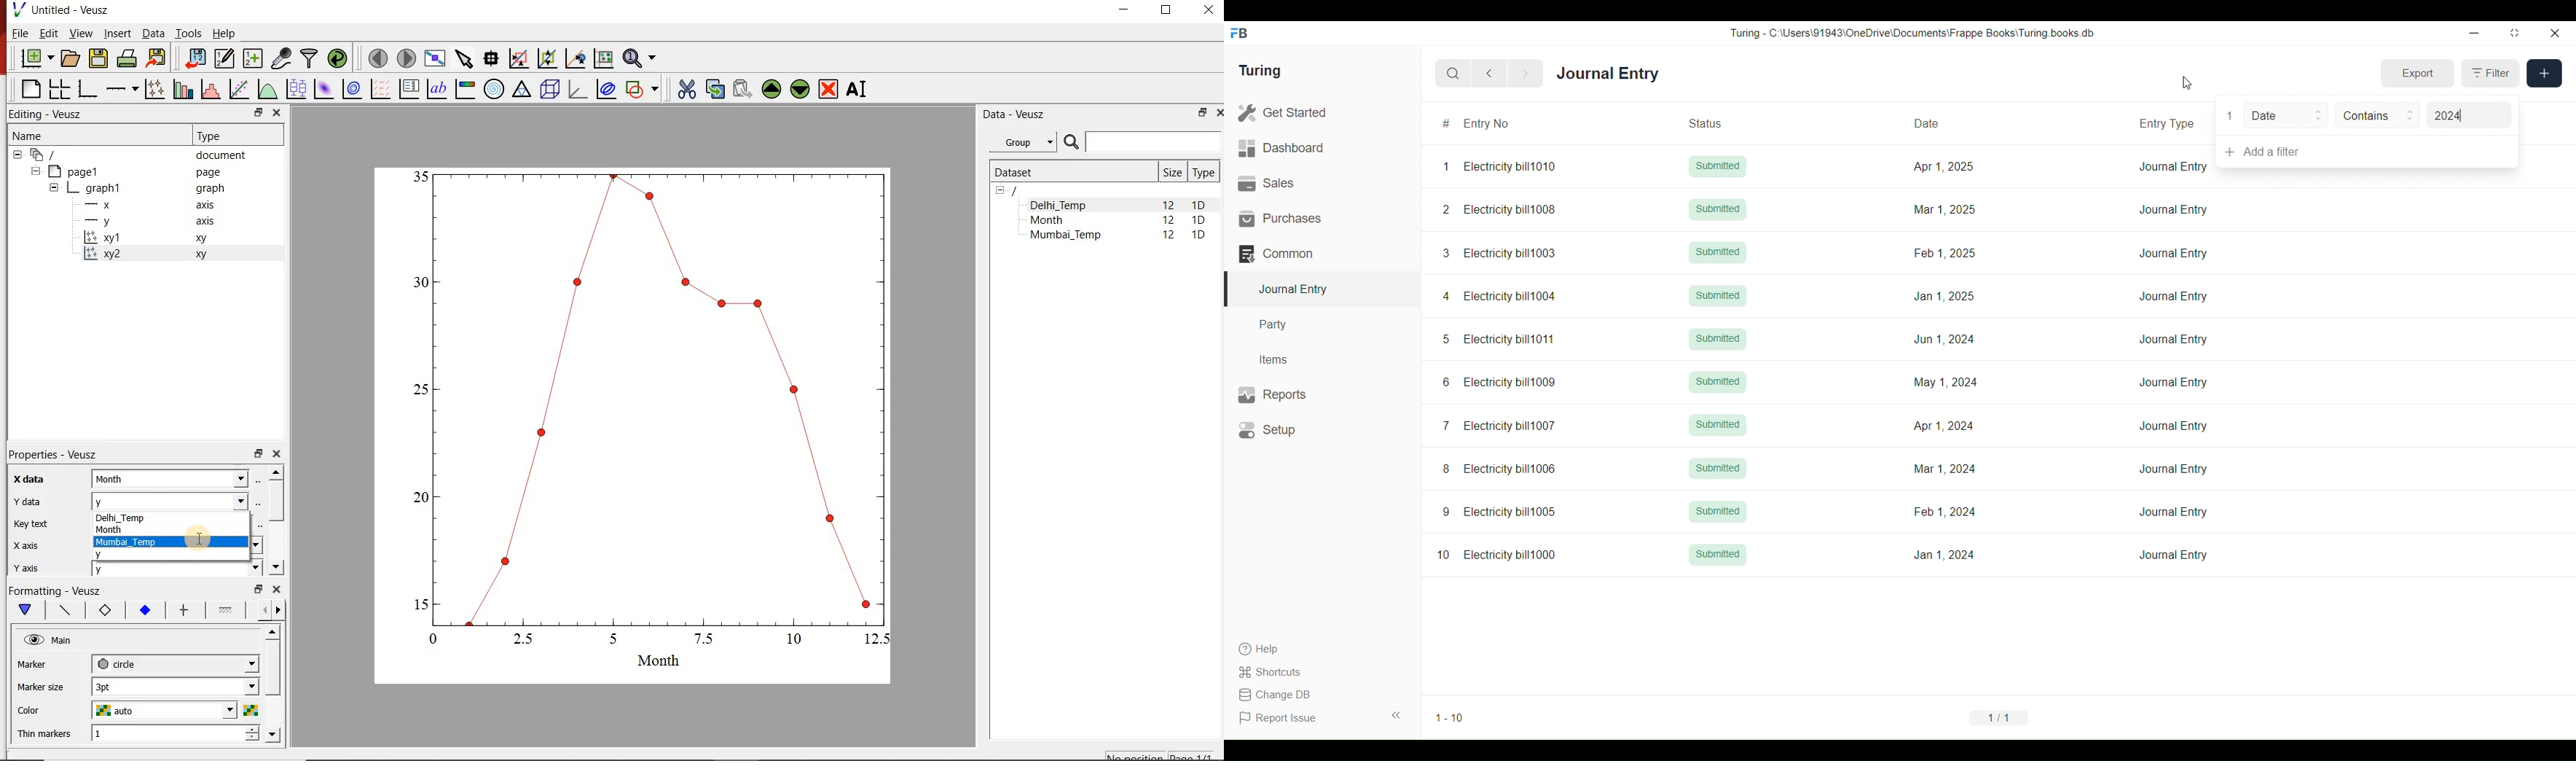 This screenshot has height=784, width=2576. I want to click on Apr 1, 2024, so click(1943, 426).